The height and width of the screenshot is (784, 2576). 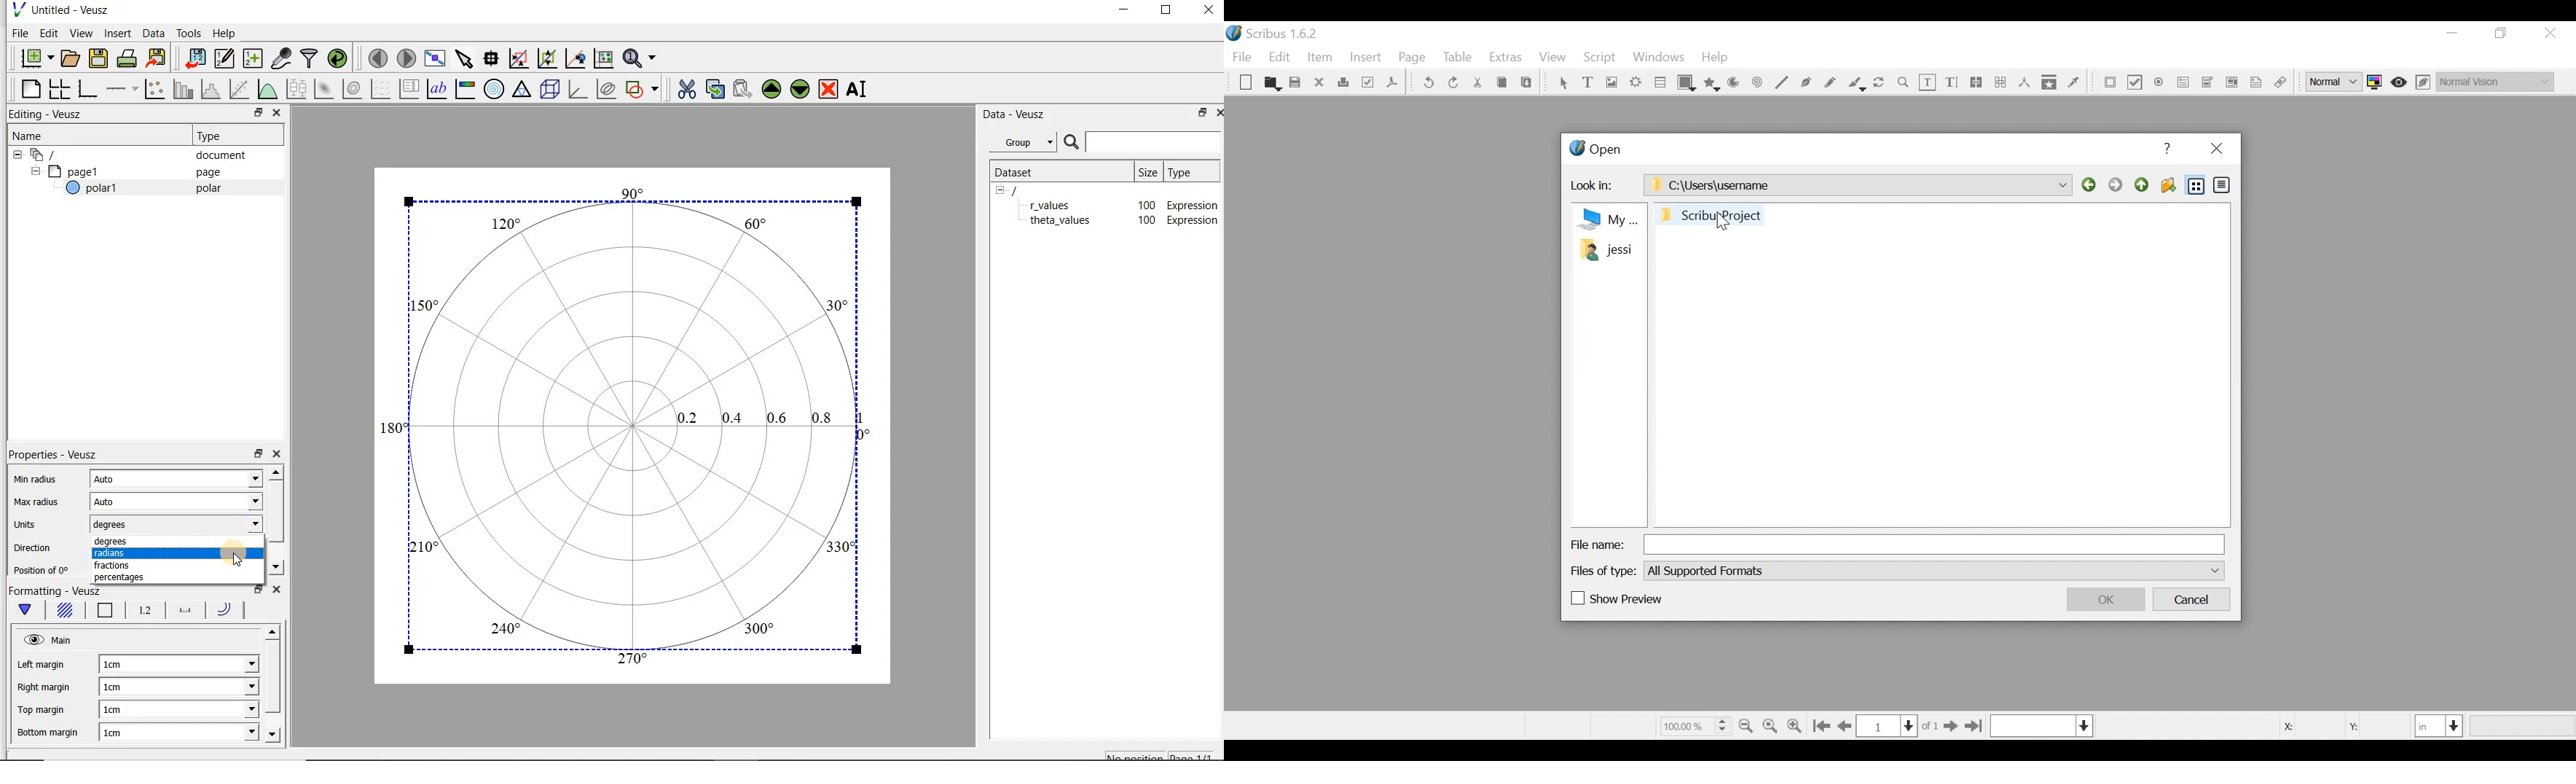 What do you see at coordinates (184, 89) in the screenshot?
I see `plot bar charts` at bounding box center [184, 89].